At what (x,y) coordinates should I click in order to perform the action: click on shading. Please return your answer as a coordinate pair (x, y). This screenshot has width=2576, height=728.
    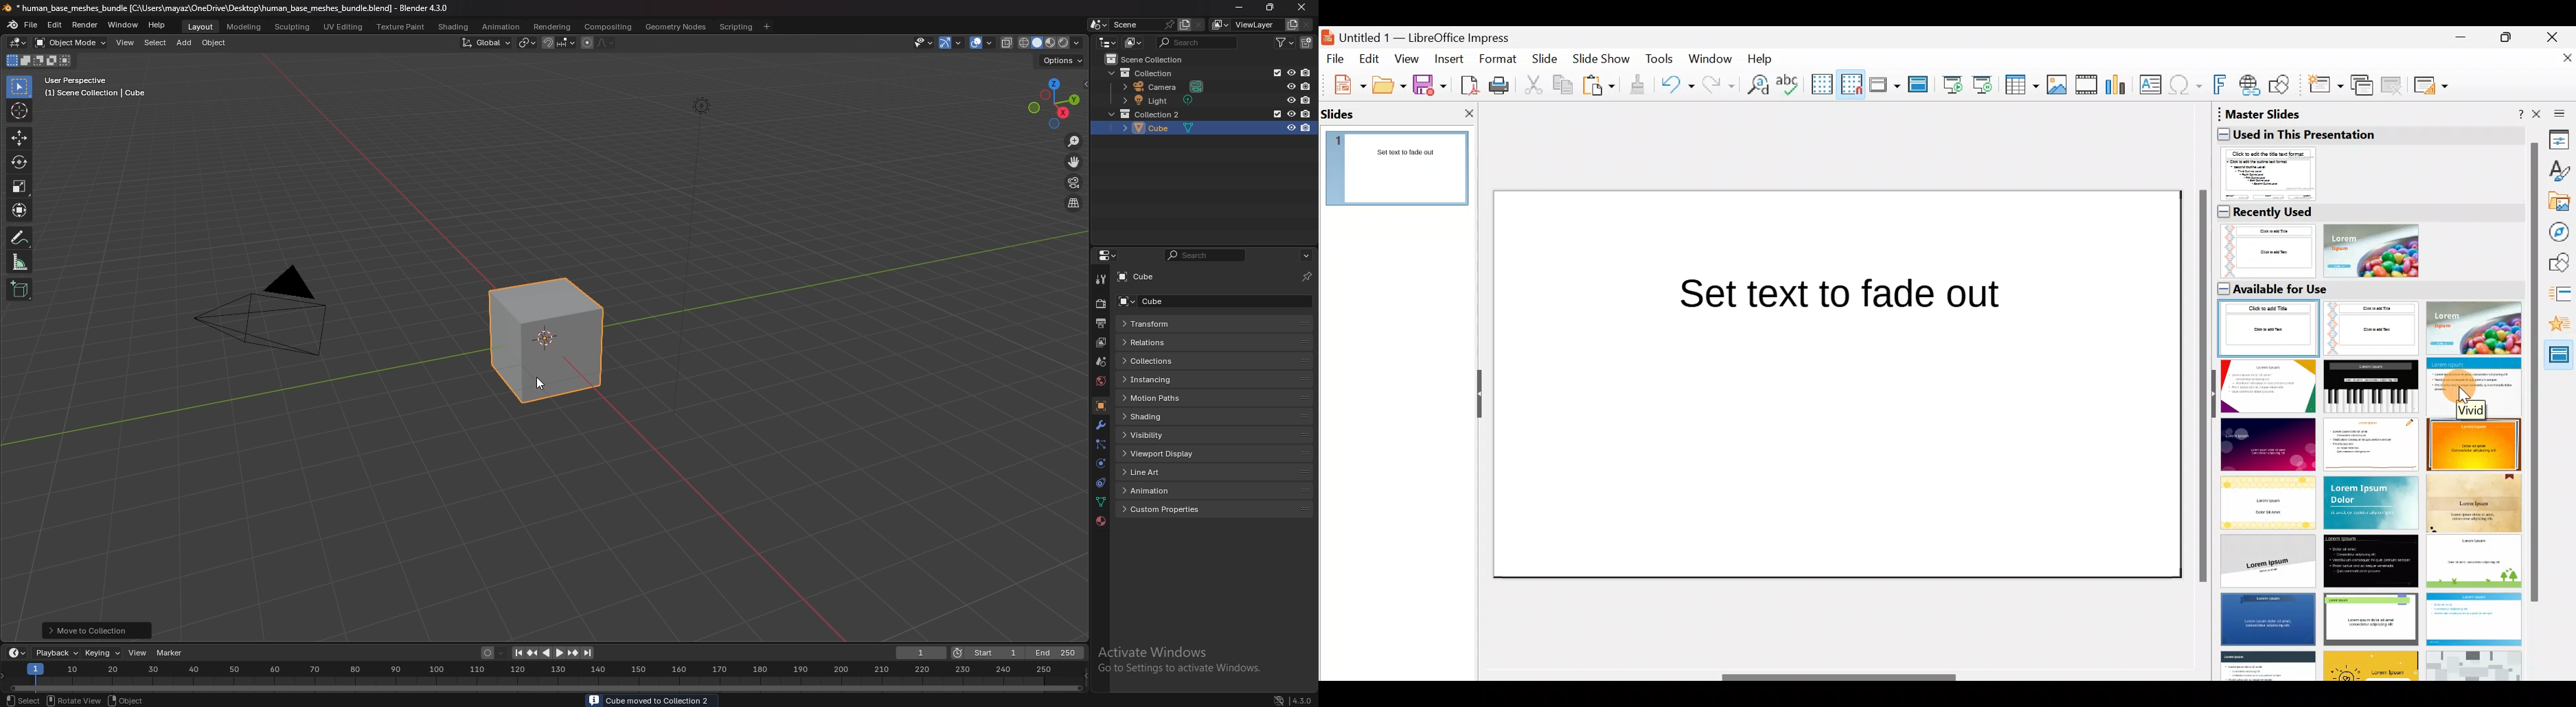
    Looking at the image, I should click on (1172, 416).